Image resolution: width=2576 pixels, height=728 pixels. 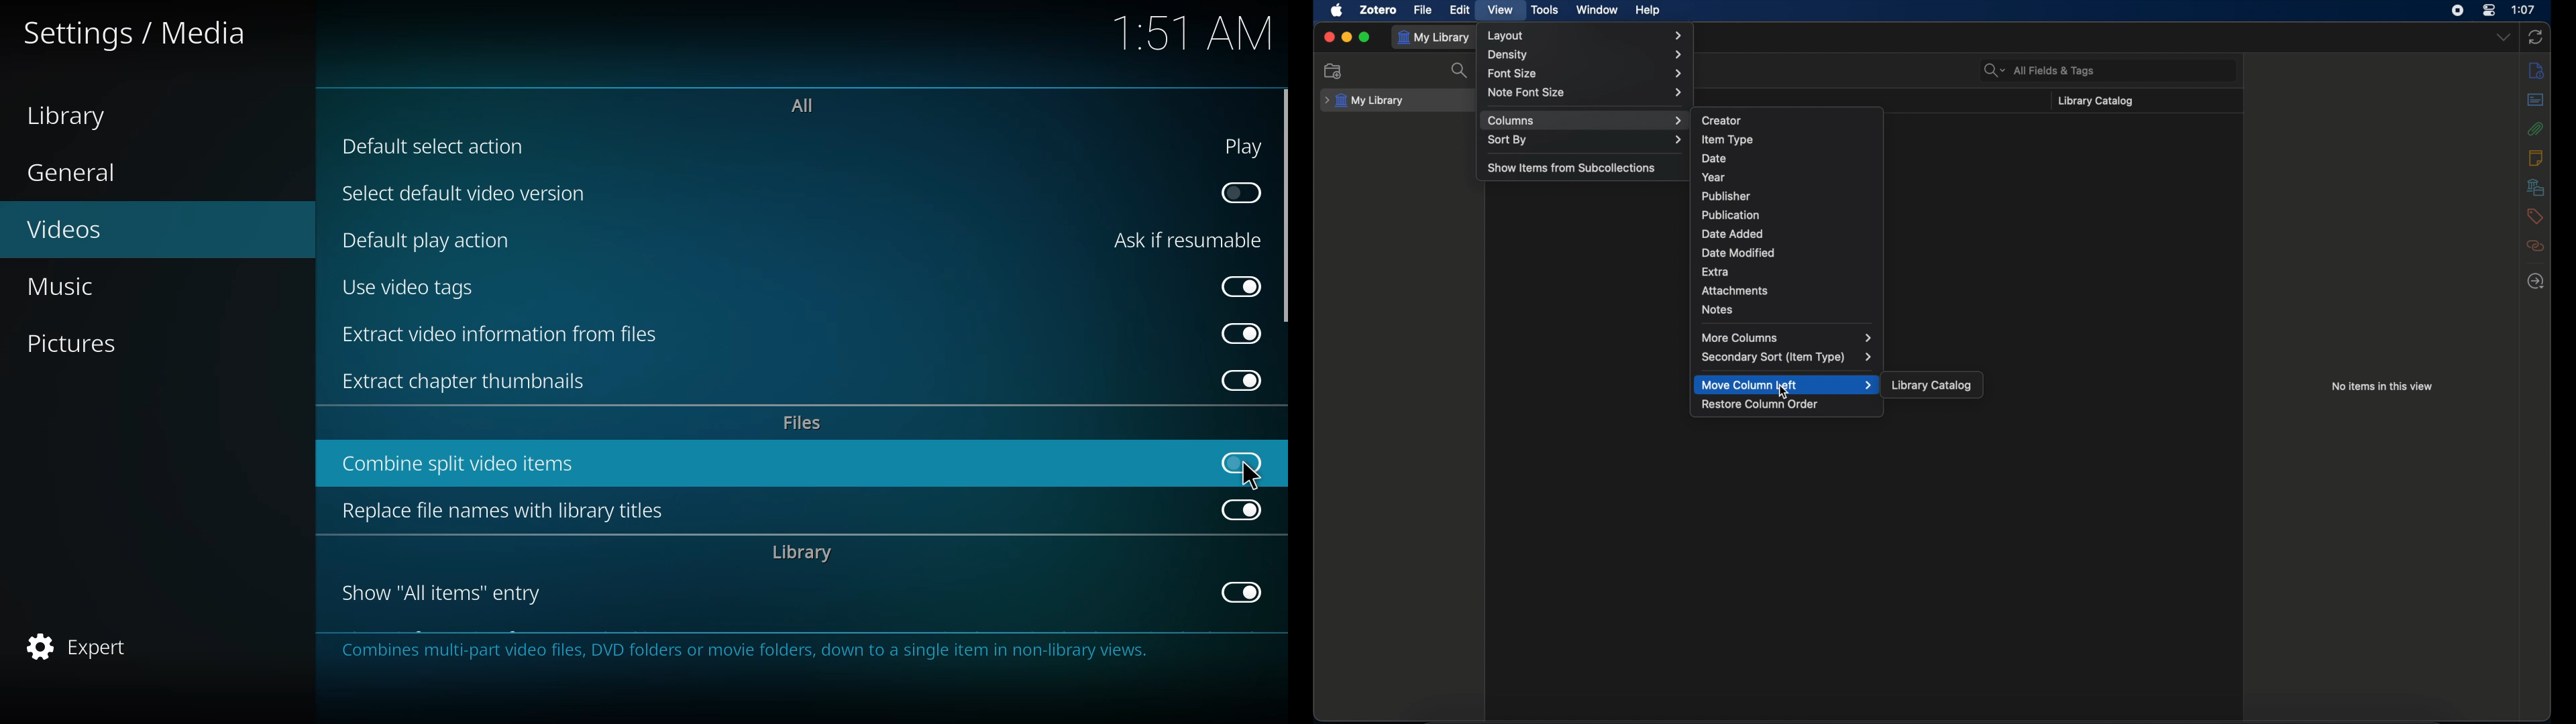 What do you see at coordinates (1240, 507) in the screenshot?
I see `enabled` at bounding box center [1240, 507].